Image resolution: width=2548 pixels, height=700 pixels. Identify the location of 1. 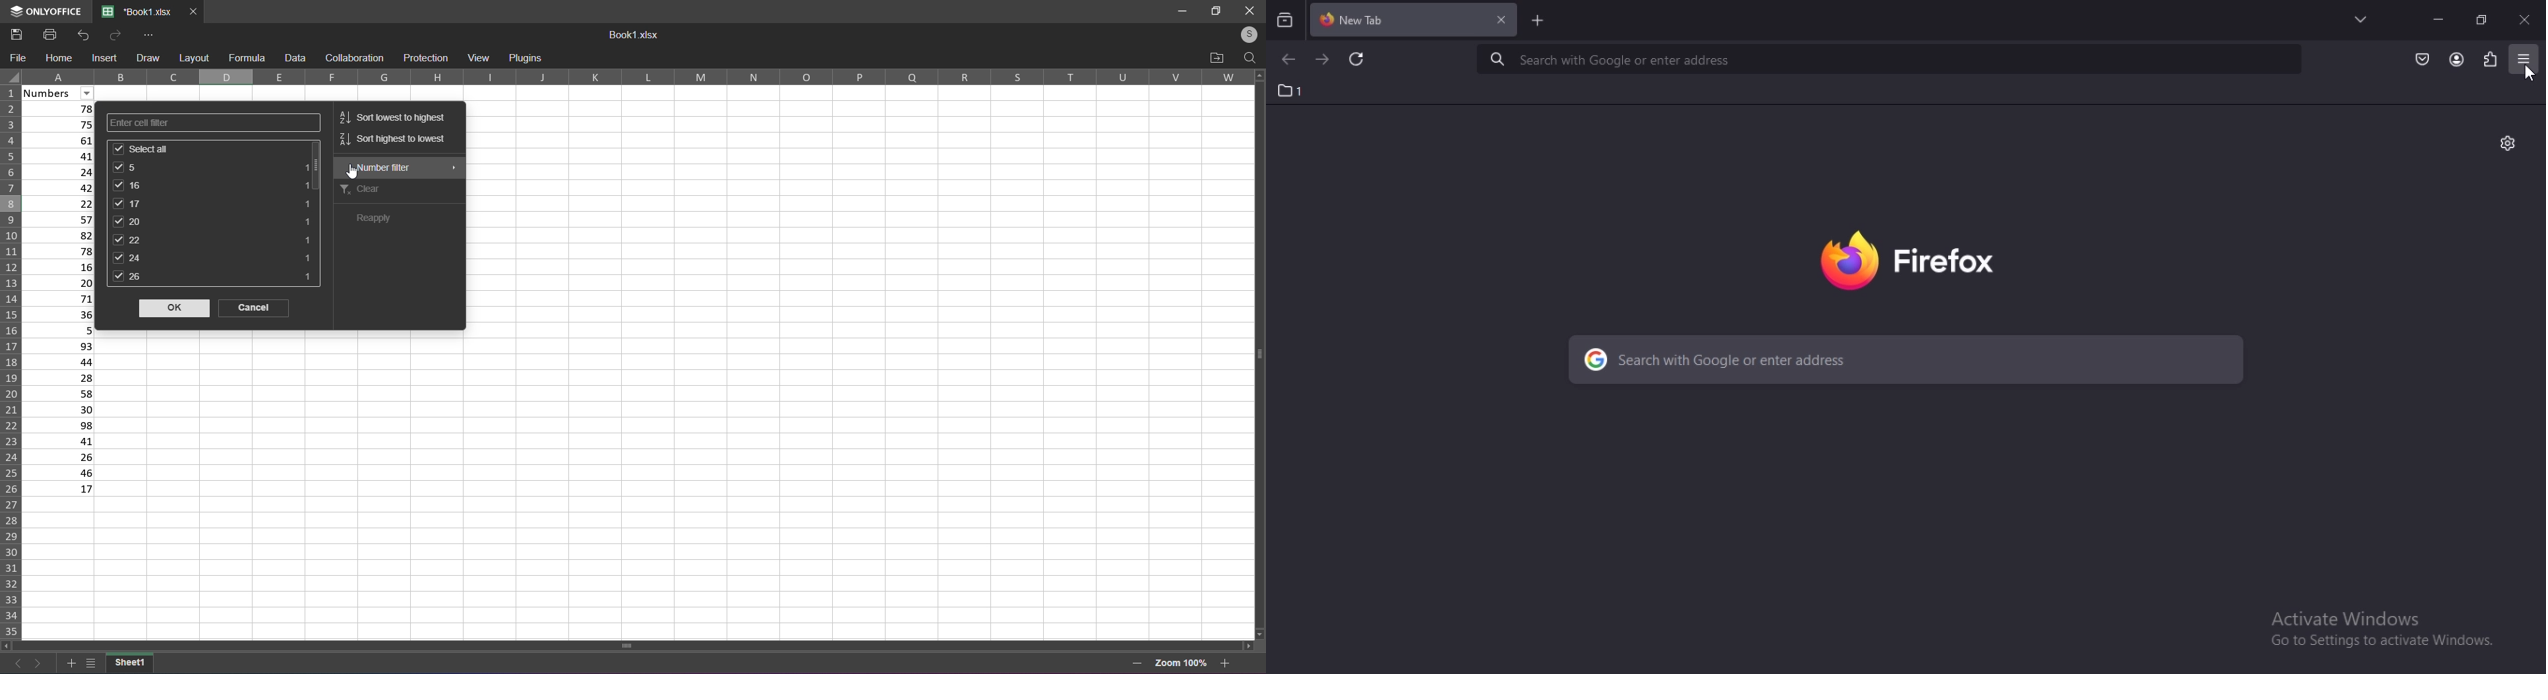
(1285, 90).